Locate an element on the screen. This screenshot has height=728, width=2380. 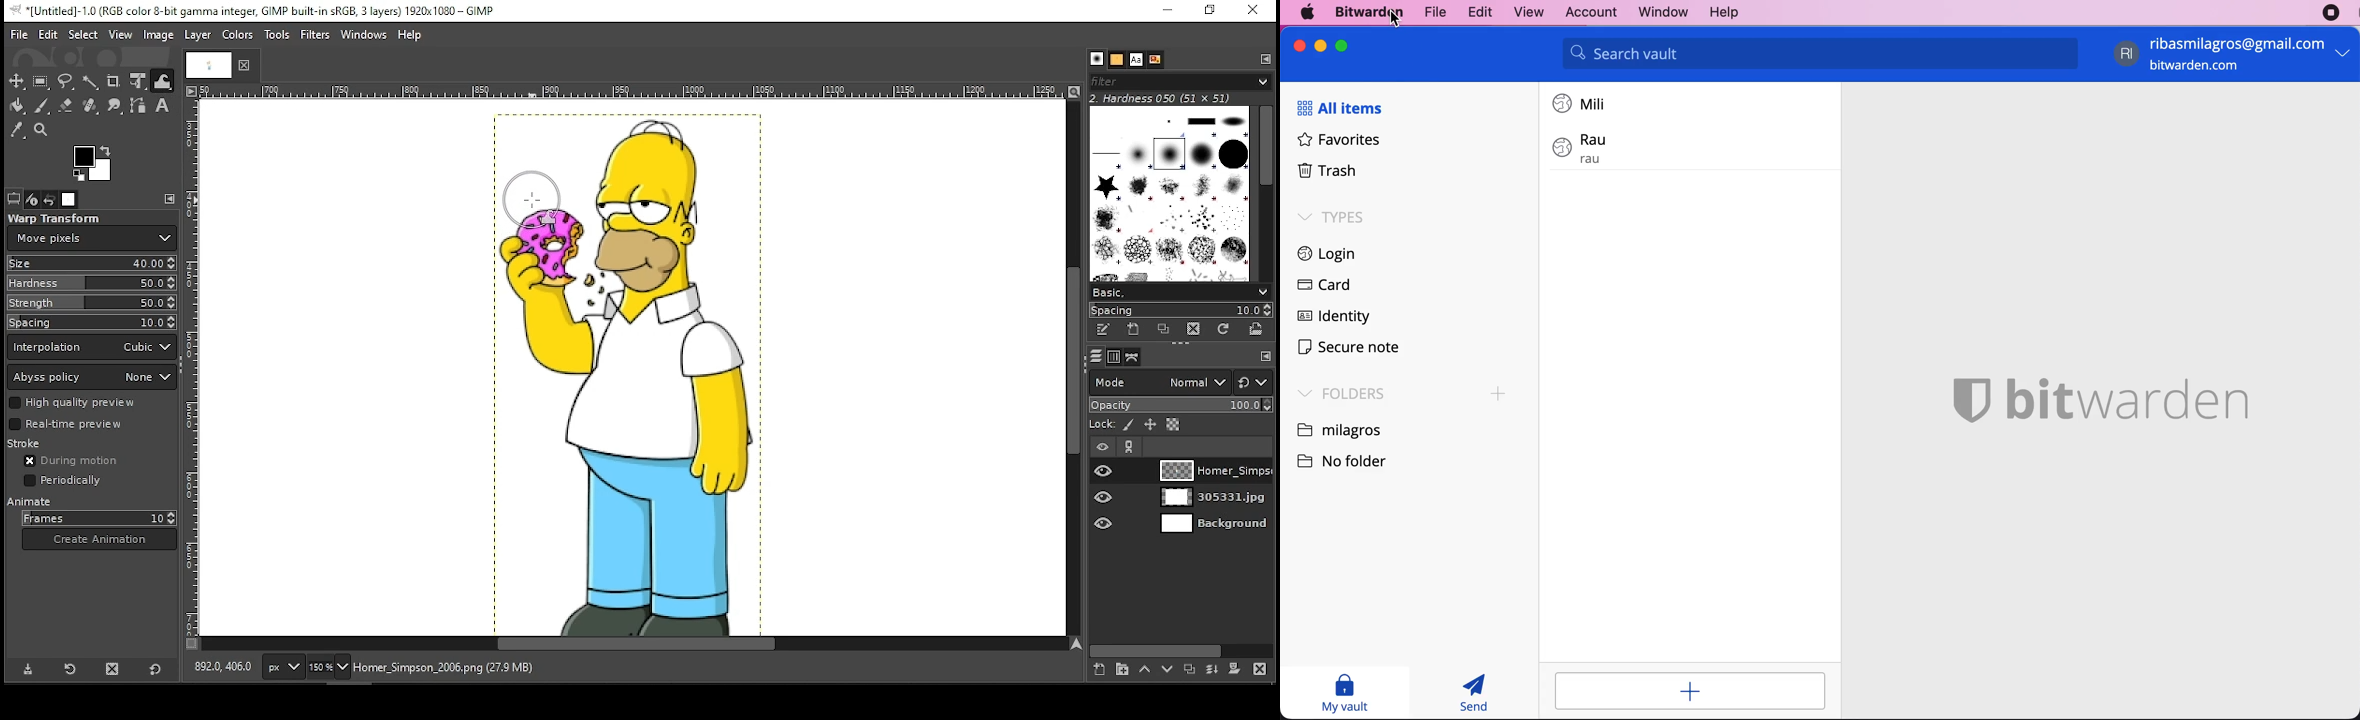
real time preview is located at coordinates (91, 424).